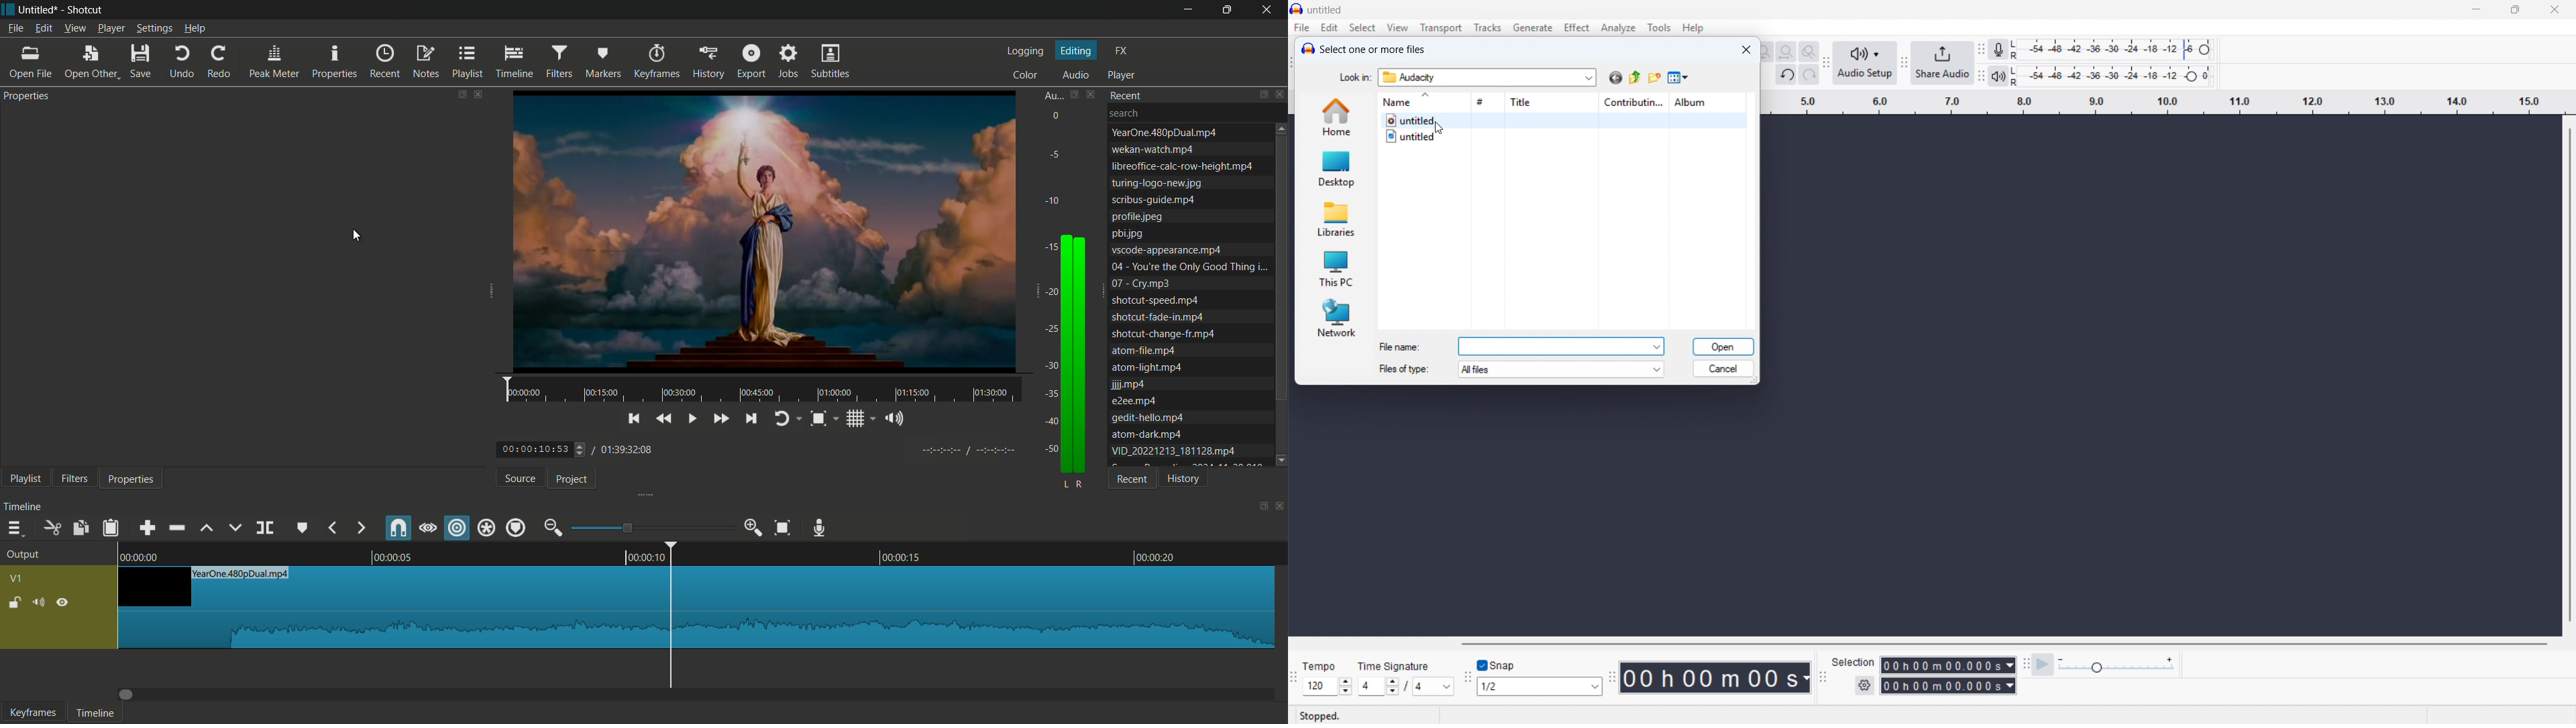 The image size is (2576, 728). I want to click on view , so click(1397, 27).